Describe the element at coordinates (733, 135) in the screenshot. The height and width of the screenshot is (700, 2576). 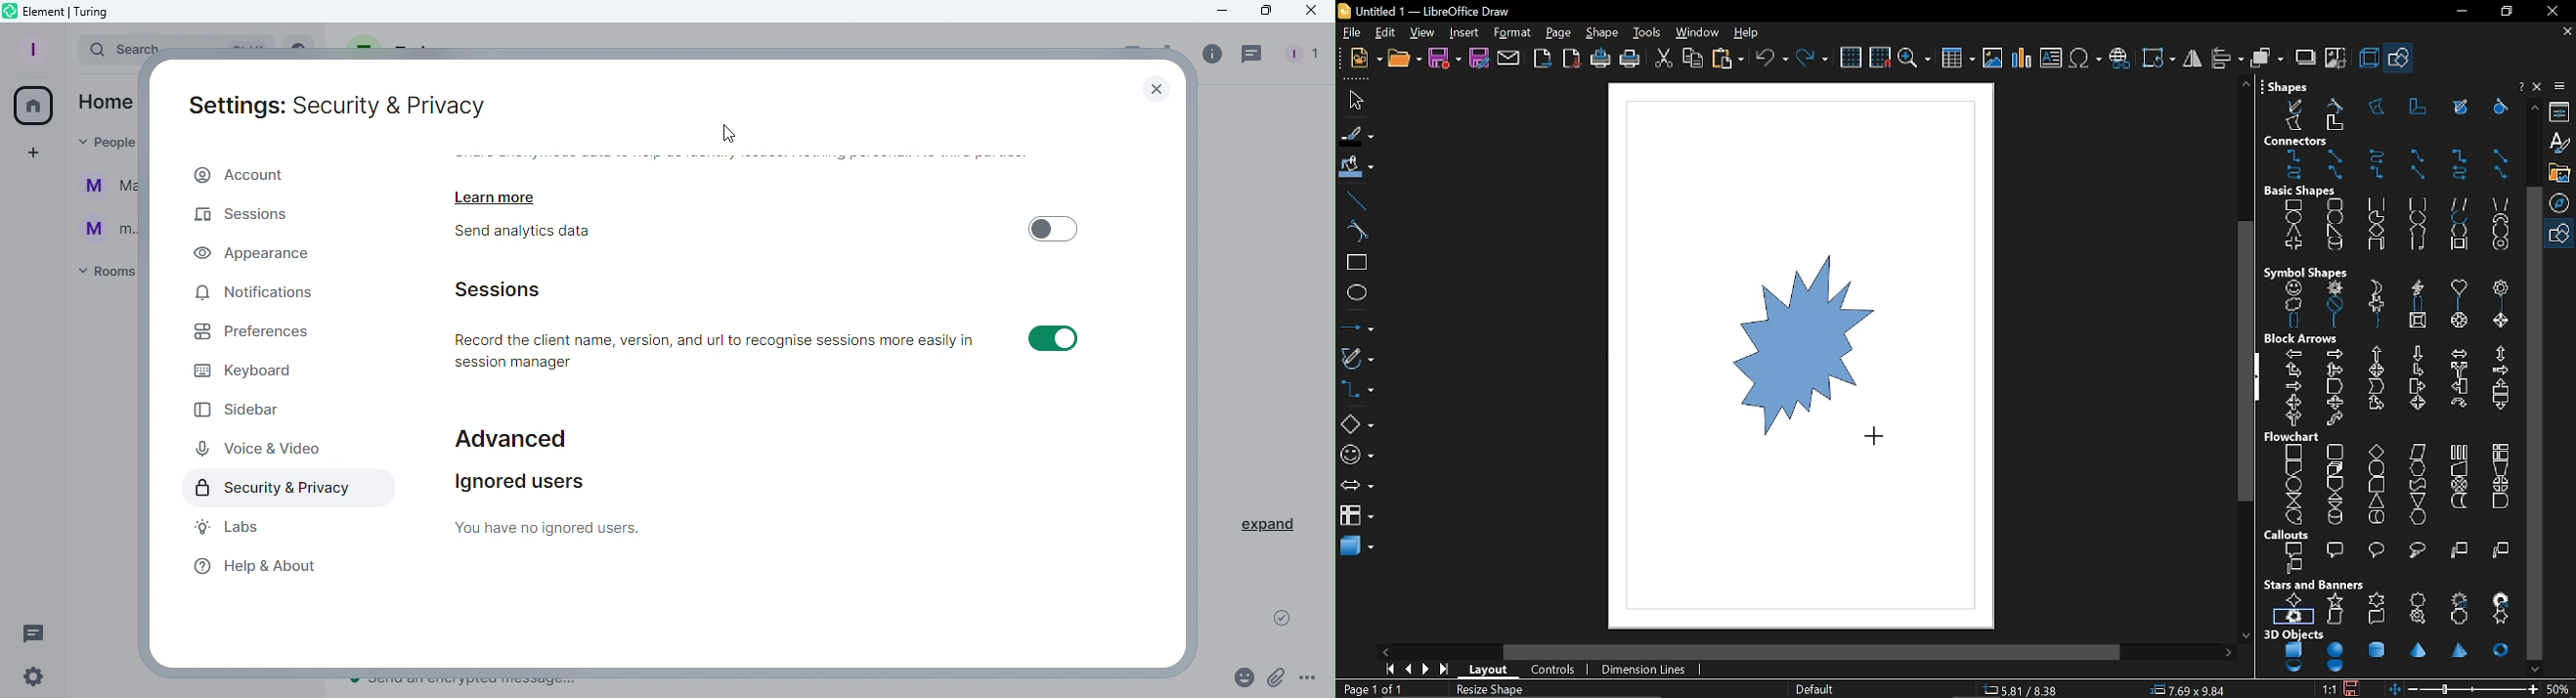
I see `Cursor` at that location.